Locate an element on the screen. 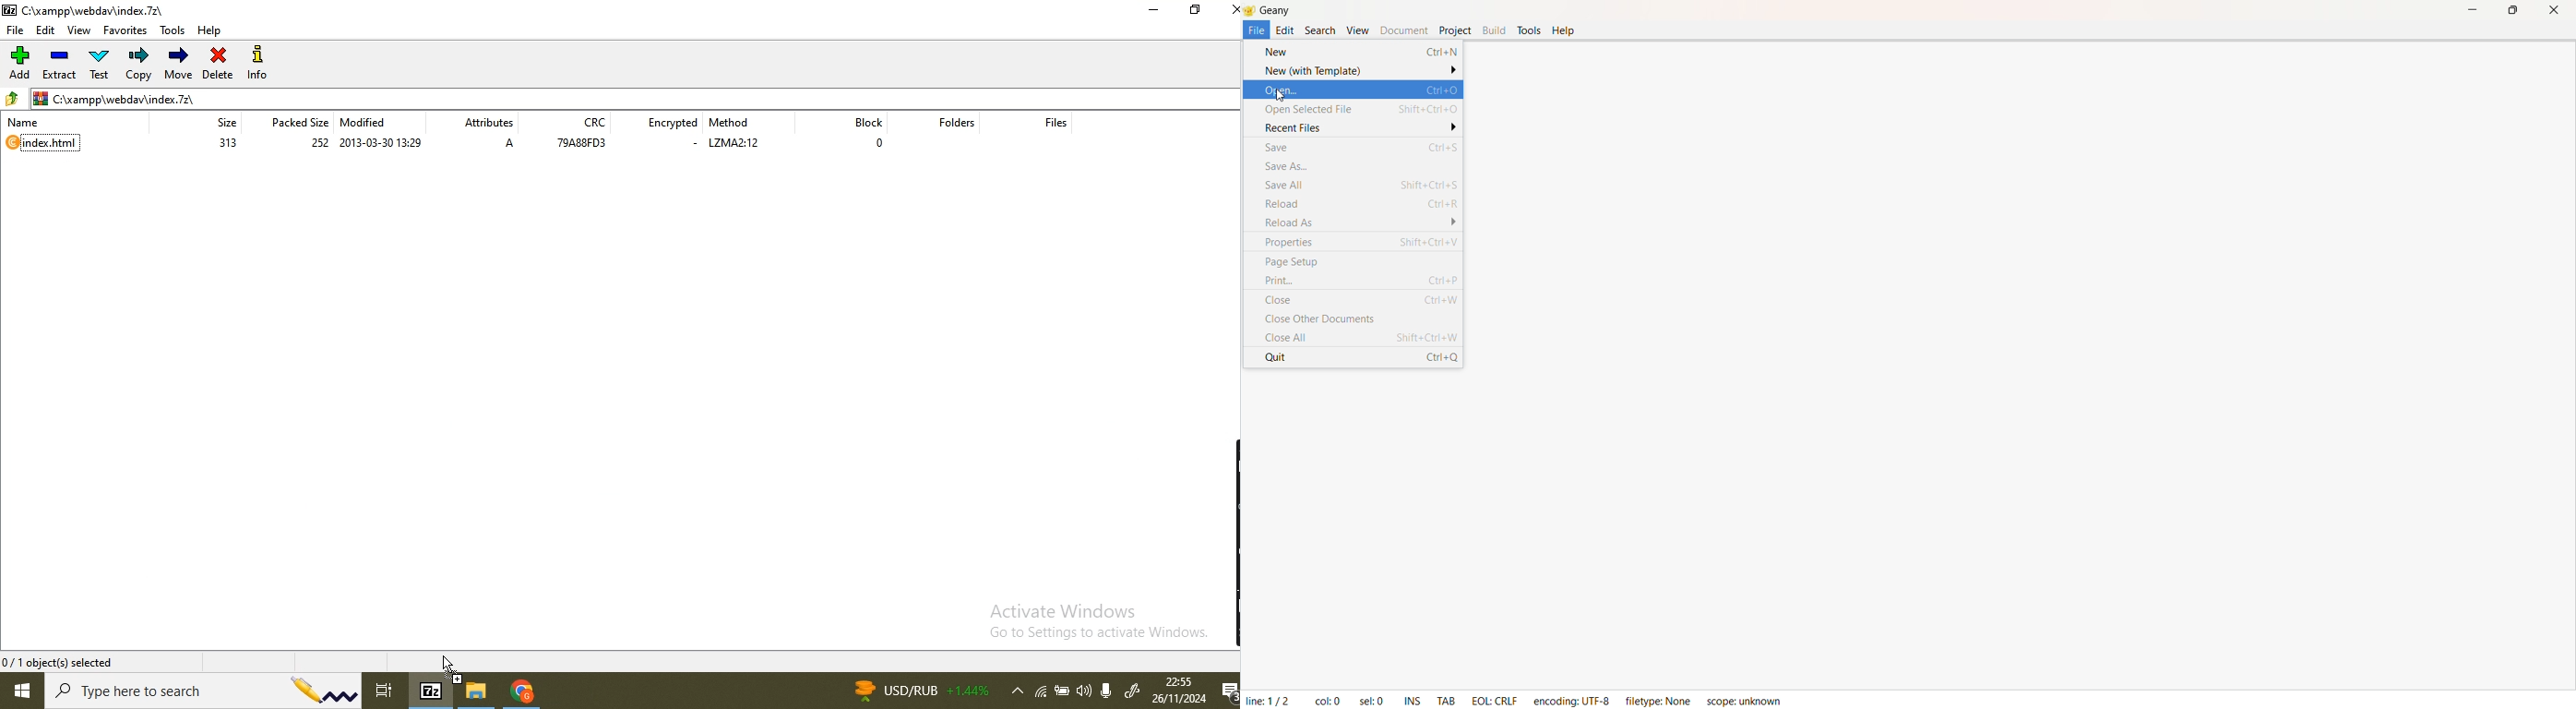  block is located at coordinates (855, 122).